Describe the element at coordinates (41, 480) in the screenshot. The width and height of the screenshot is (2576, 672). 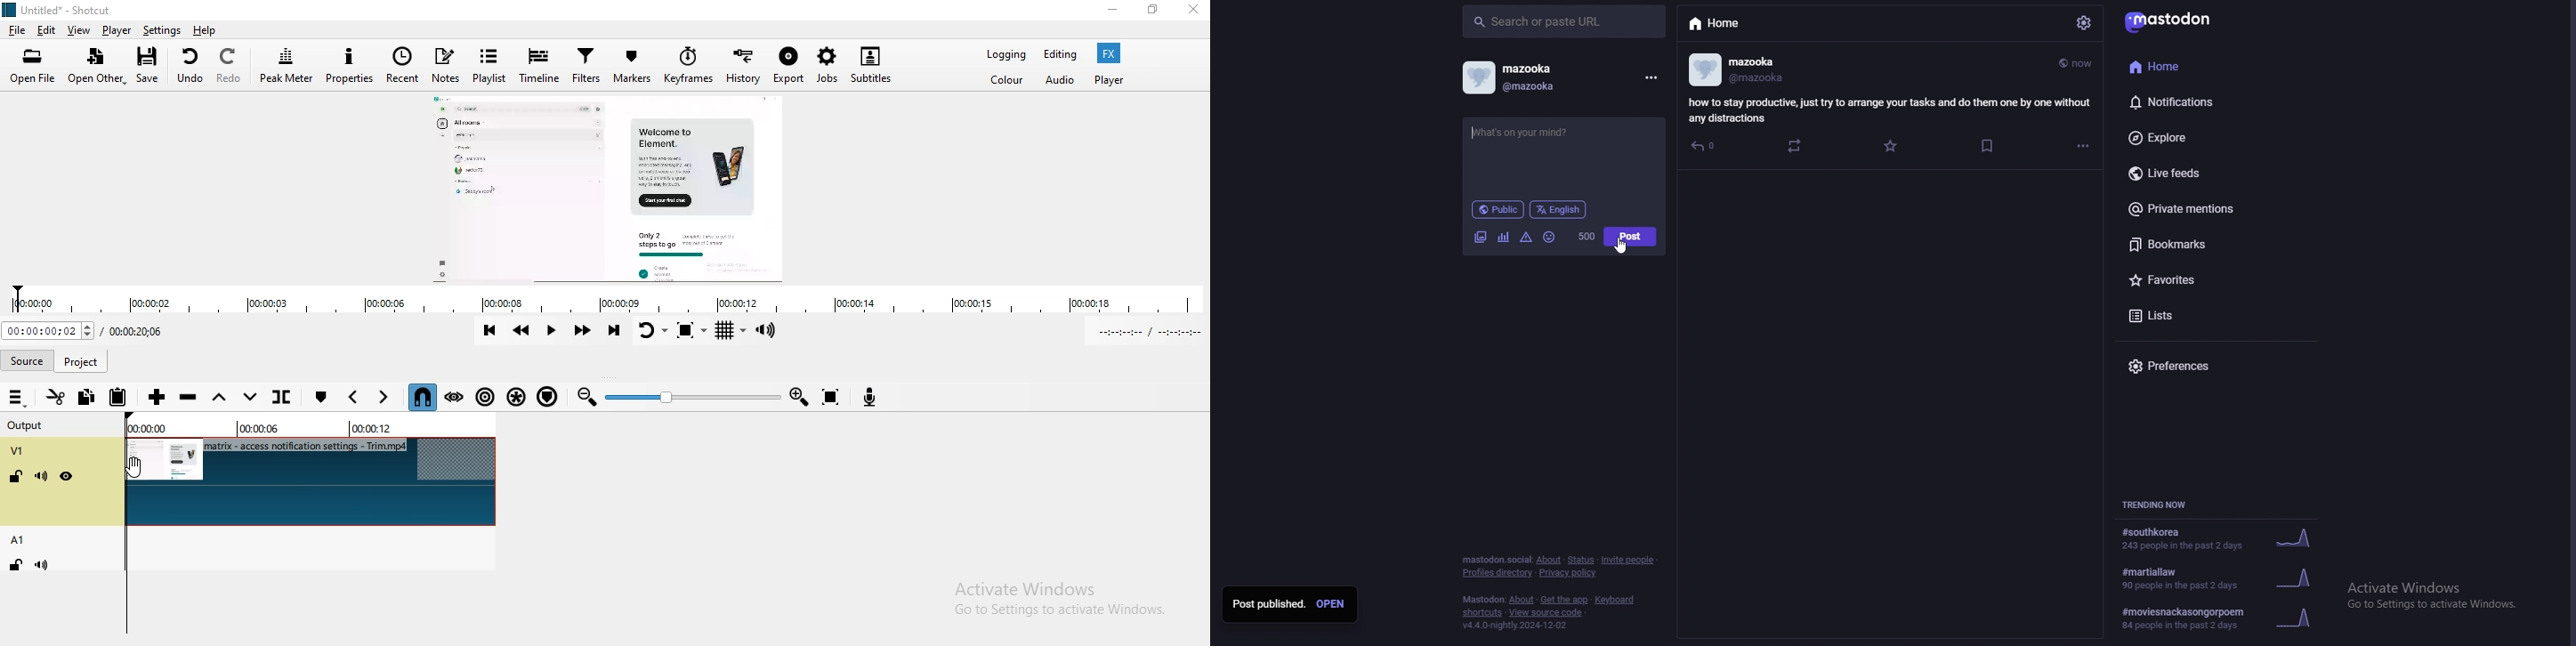
I see `Mute` at that location.